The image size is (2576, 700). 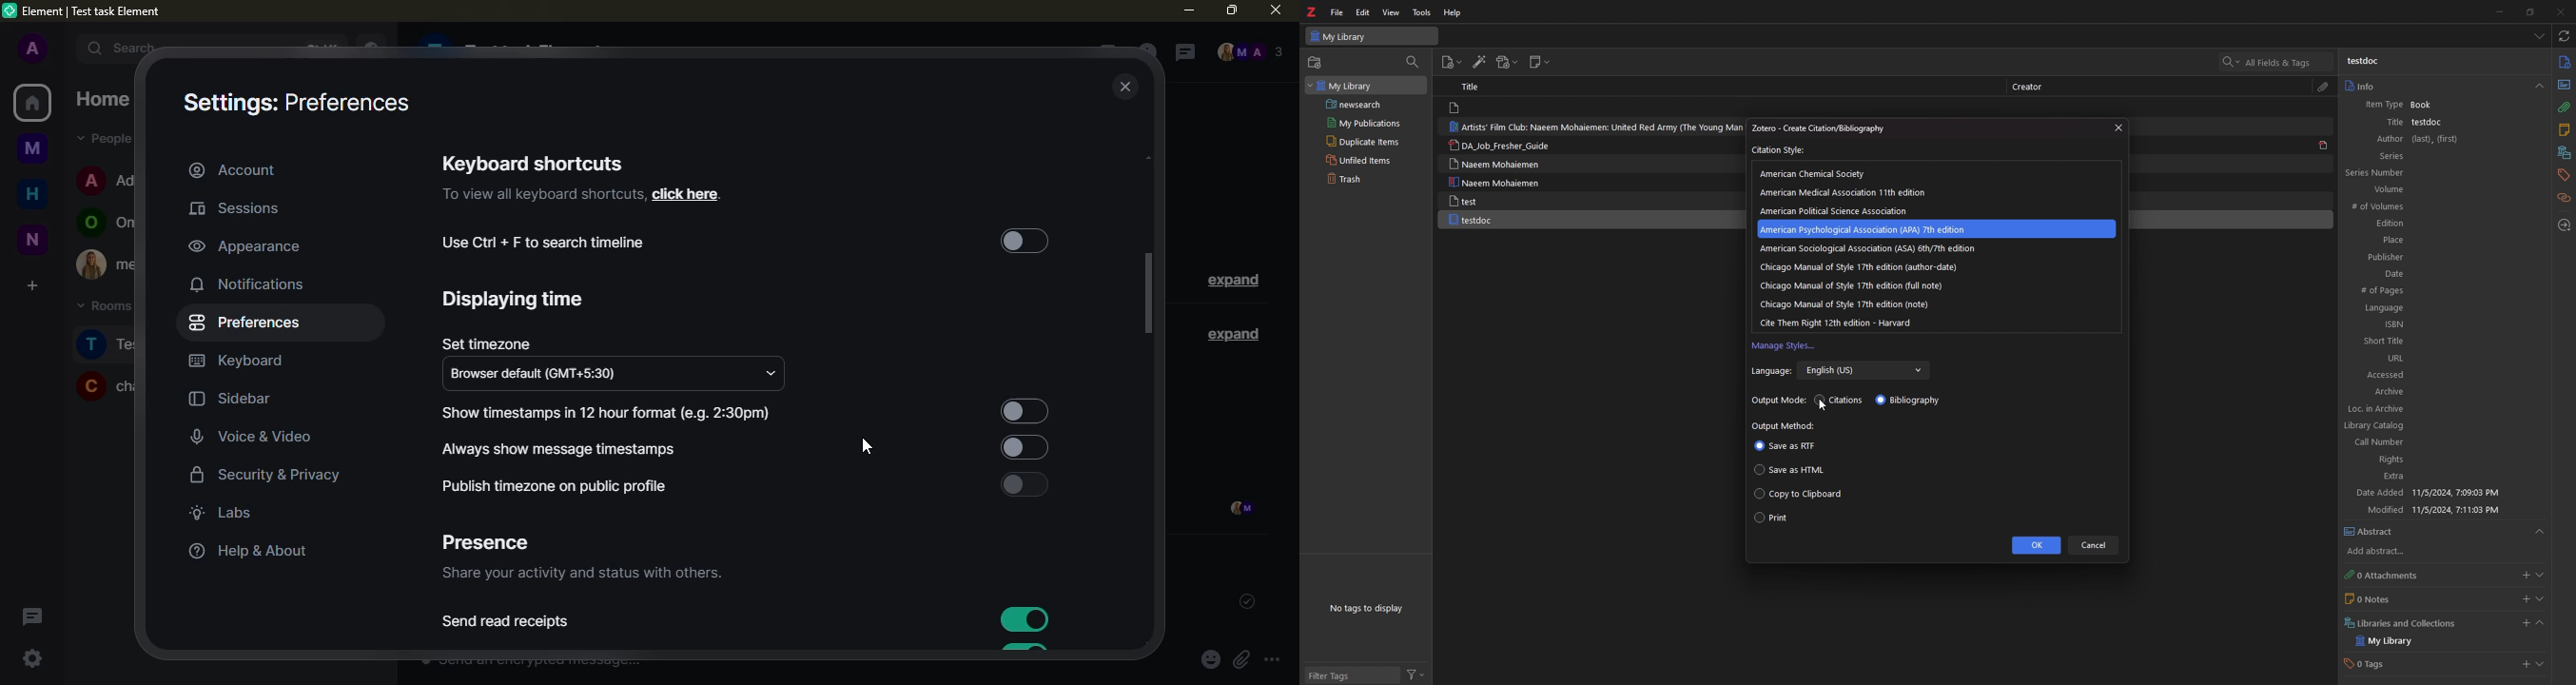 What do you see at coordinates (1229, 333) in the screenshot?
I see `expand` at bounding box center [1229, 333].